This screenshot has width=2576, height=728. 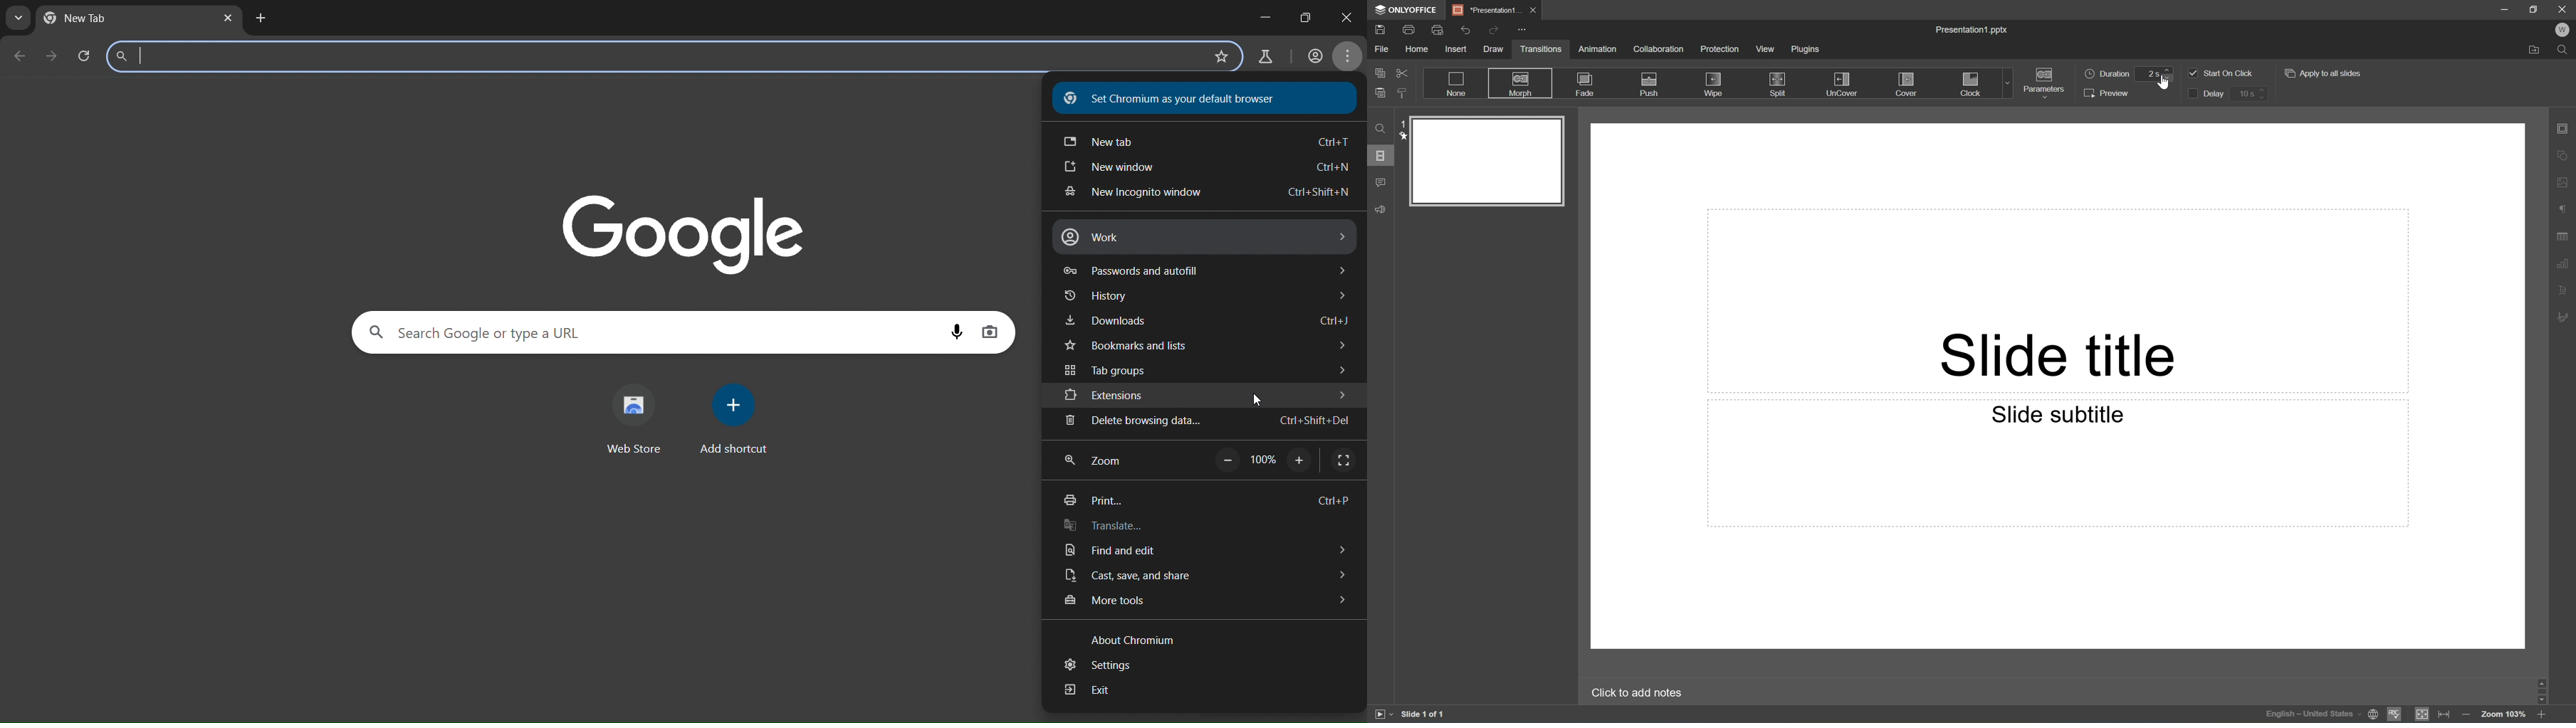 I want to click on Preview, so click(x=2107, y=95).